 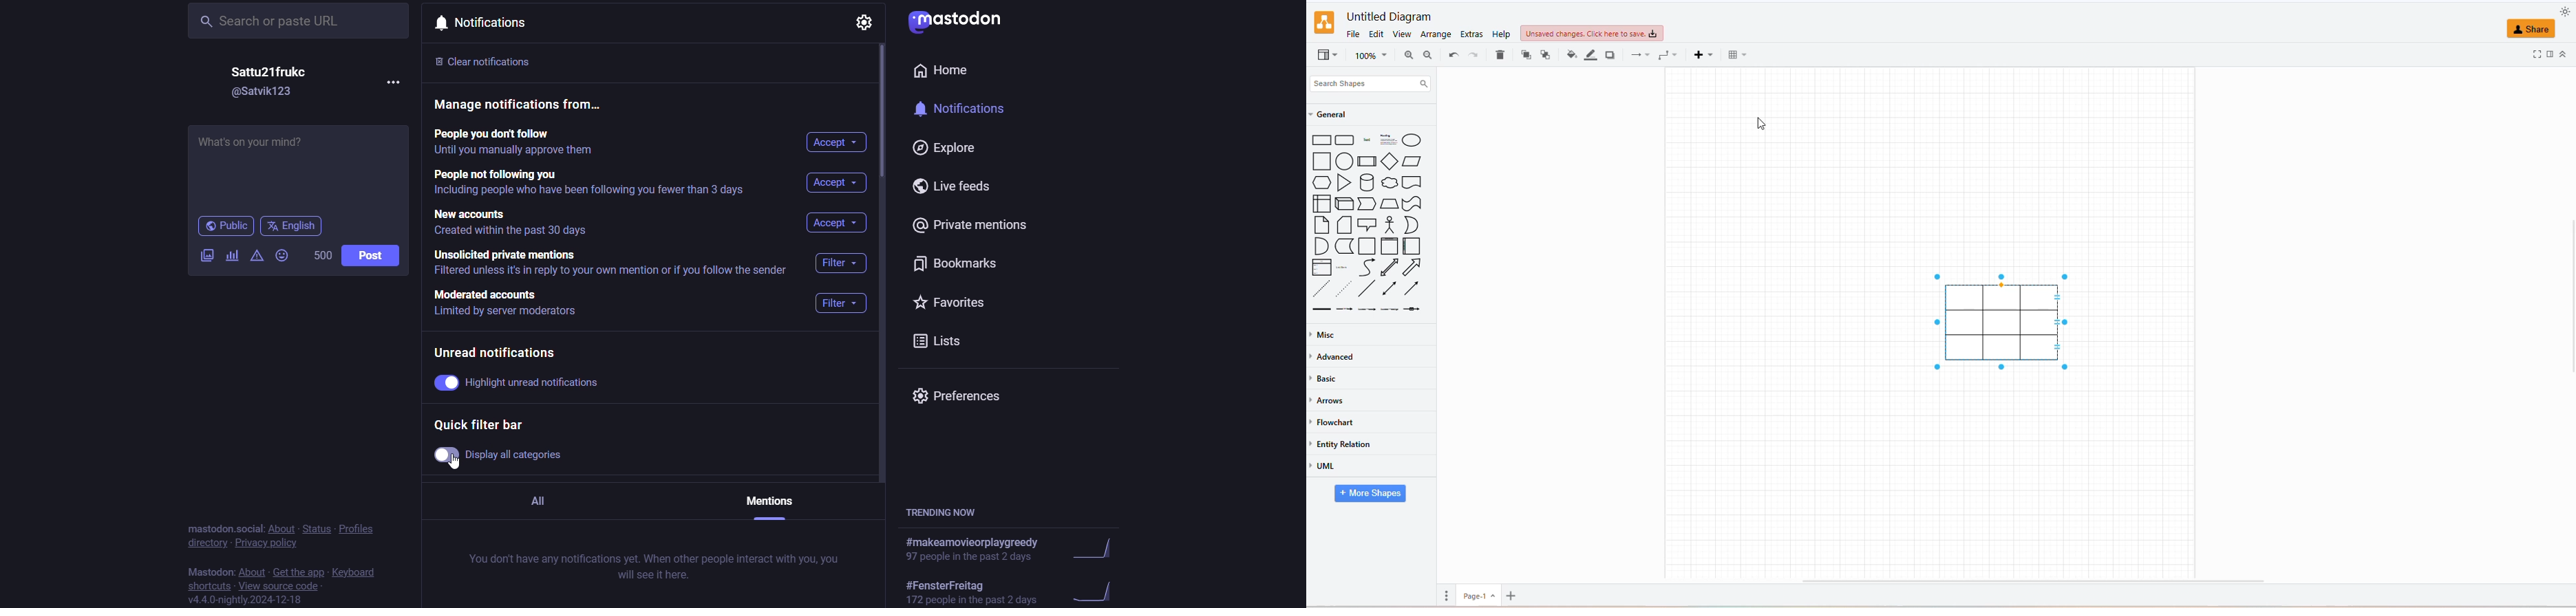 What do you see at coordinates (258, 254) in the screenshot?
I see `warning message` at bounding box center [258, 254].